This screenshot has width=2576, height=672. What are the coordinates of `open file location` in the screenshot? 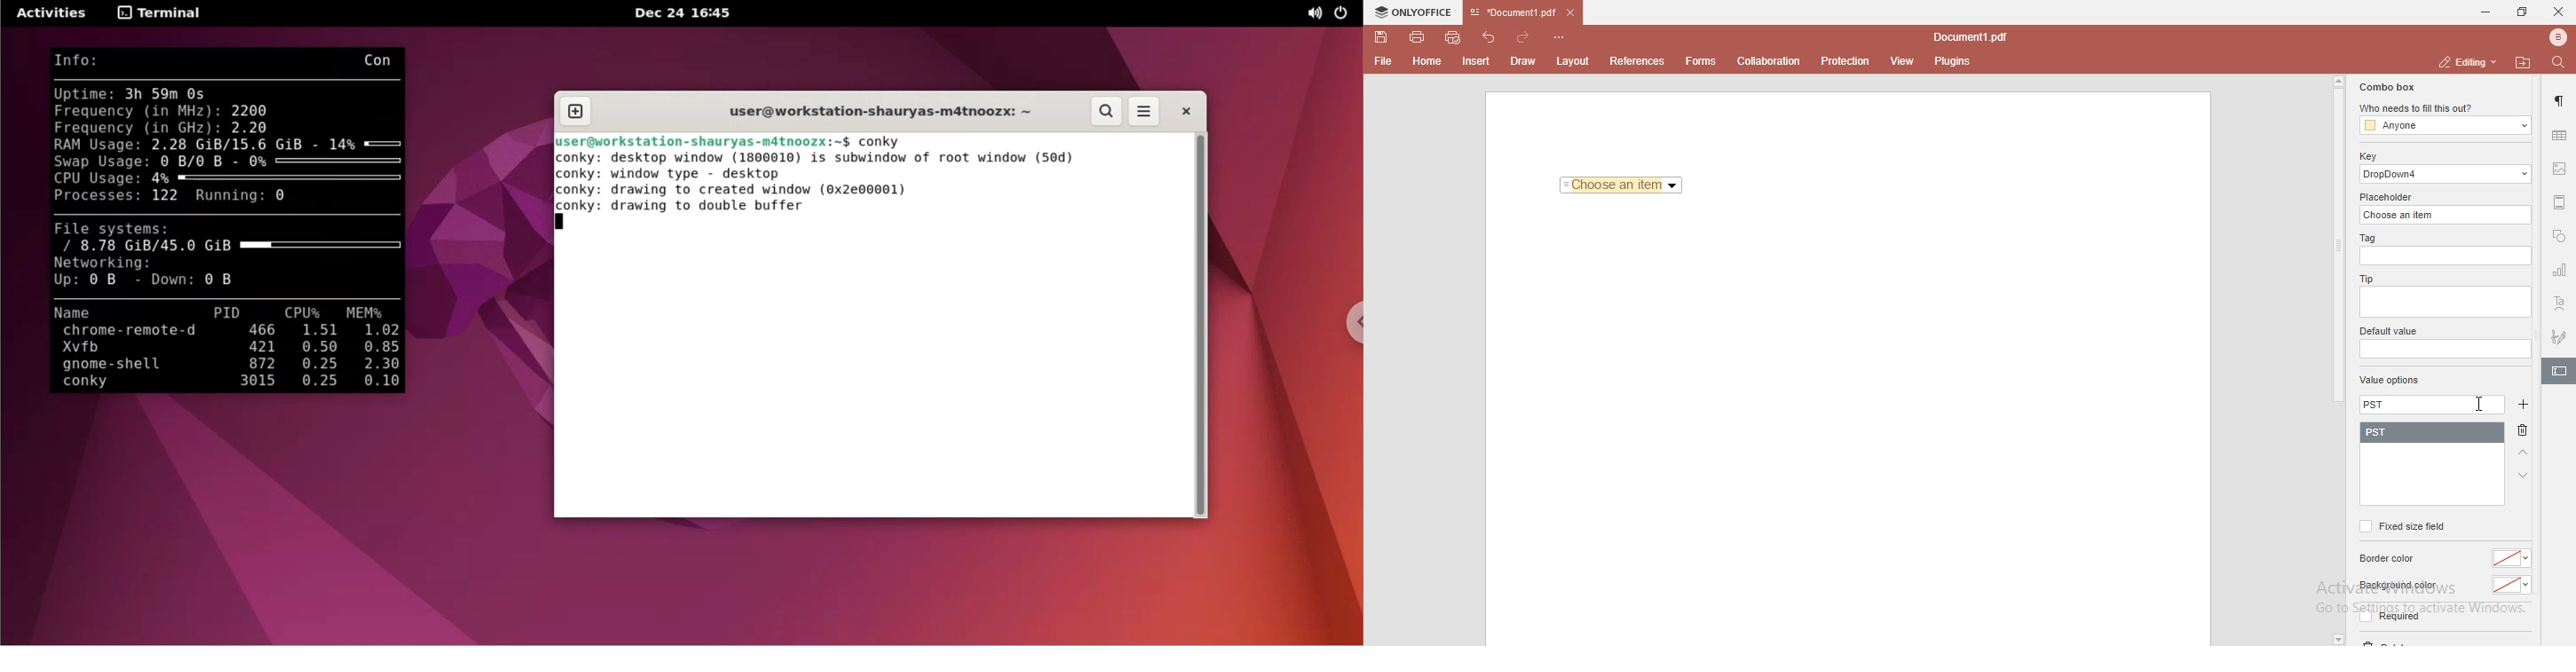 It's located at (2525, 62).